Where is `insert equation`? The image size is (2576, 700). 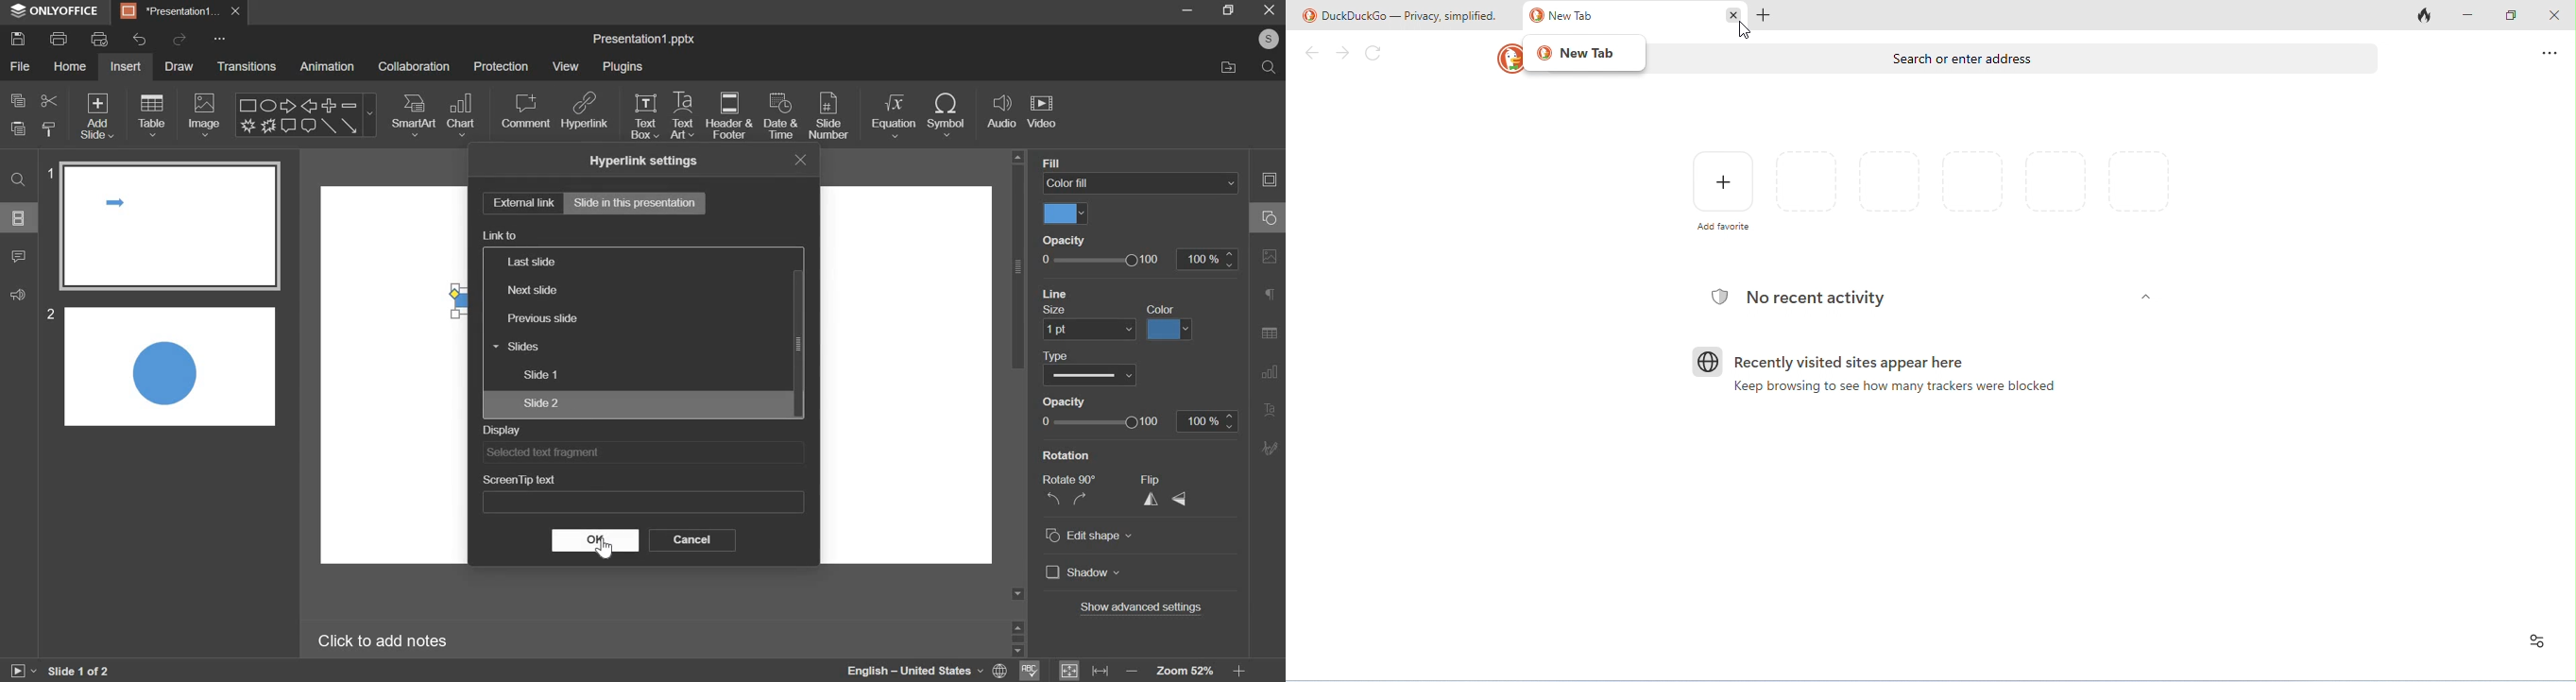
insert equation is located at coordinates (895, 116).